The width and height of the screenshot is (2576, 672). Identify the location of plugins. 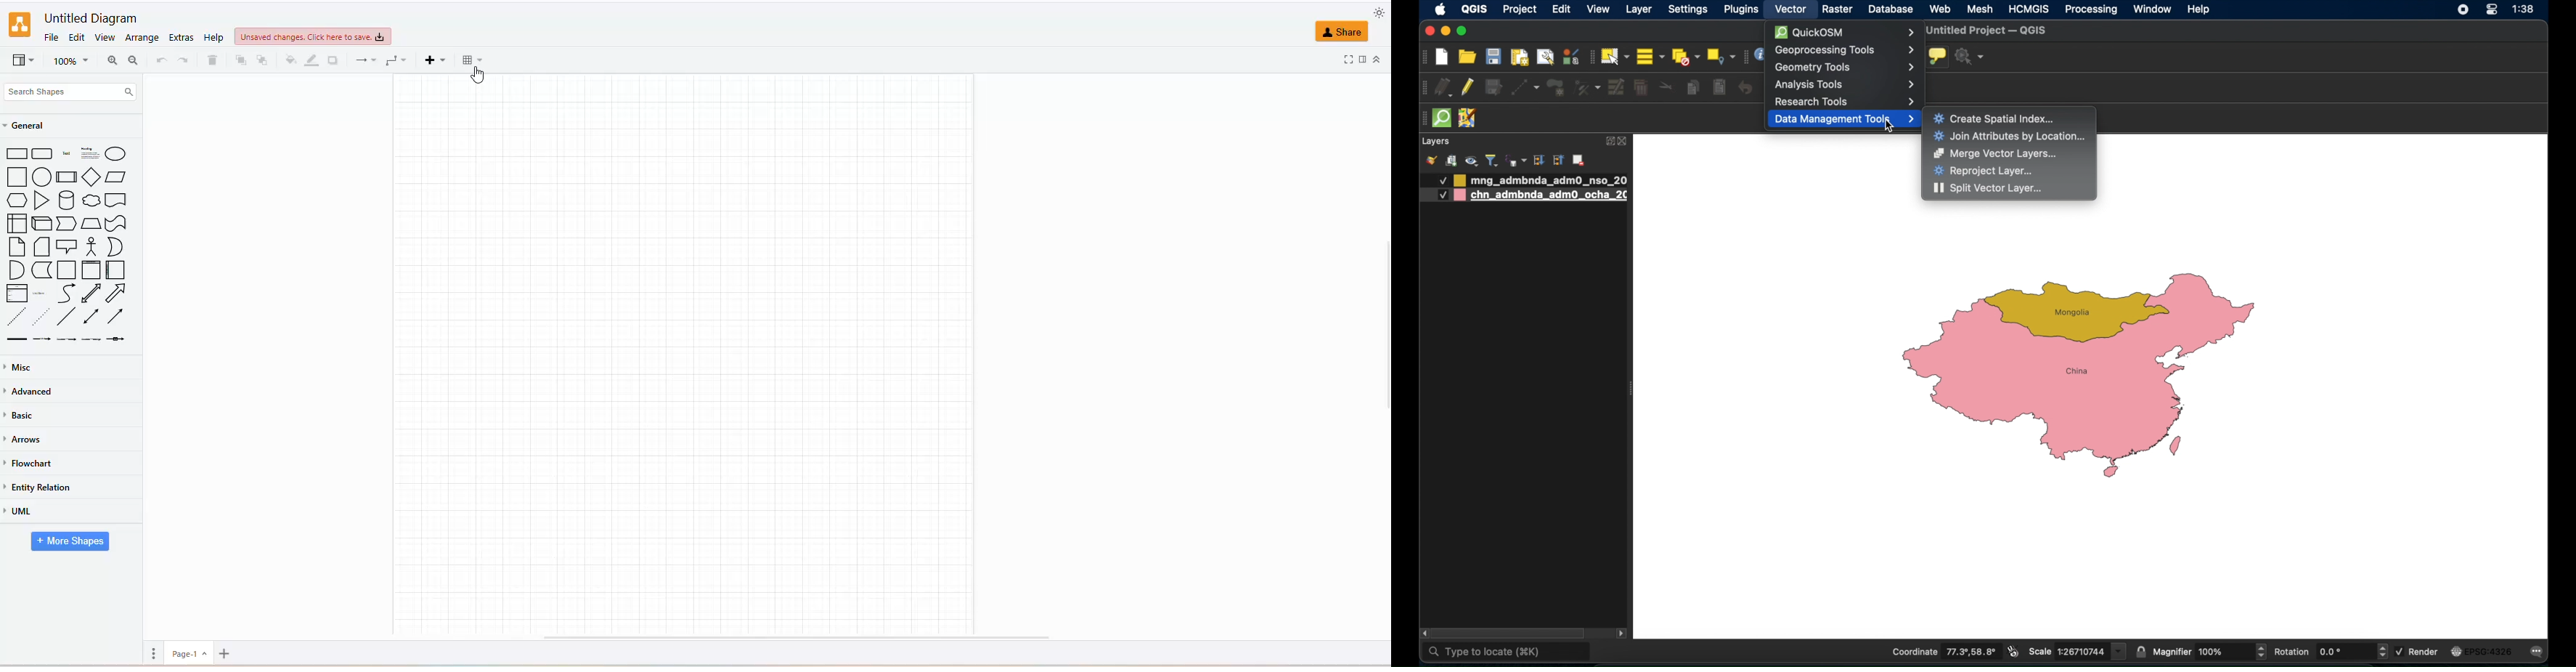
(1740, 10).